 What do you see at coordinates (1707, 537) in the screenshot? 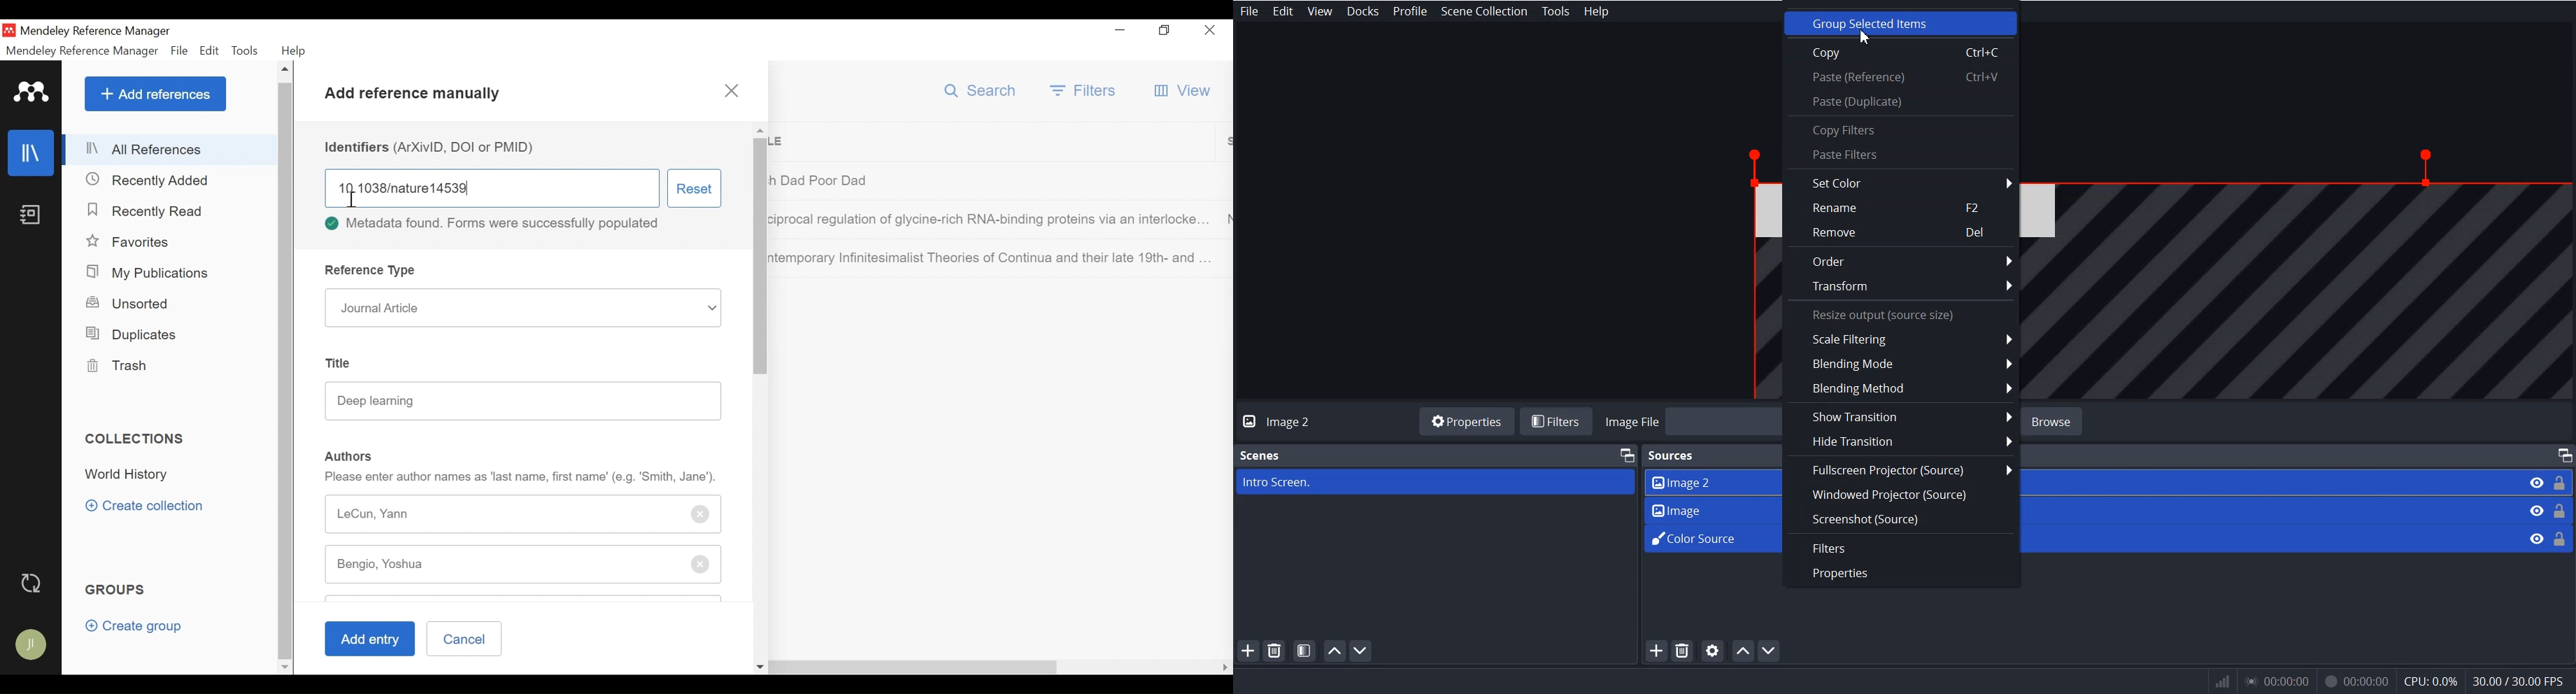
I see `Color Source` at bounding box center [1707, 537].